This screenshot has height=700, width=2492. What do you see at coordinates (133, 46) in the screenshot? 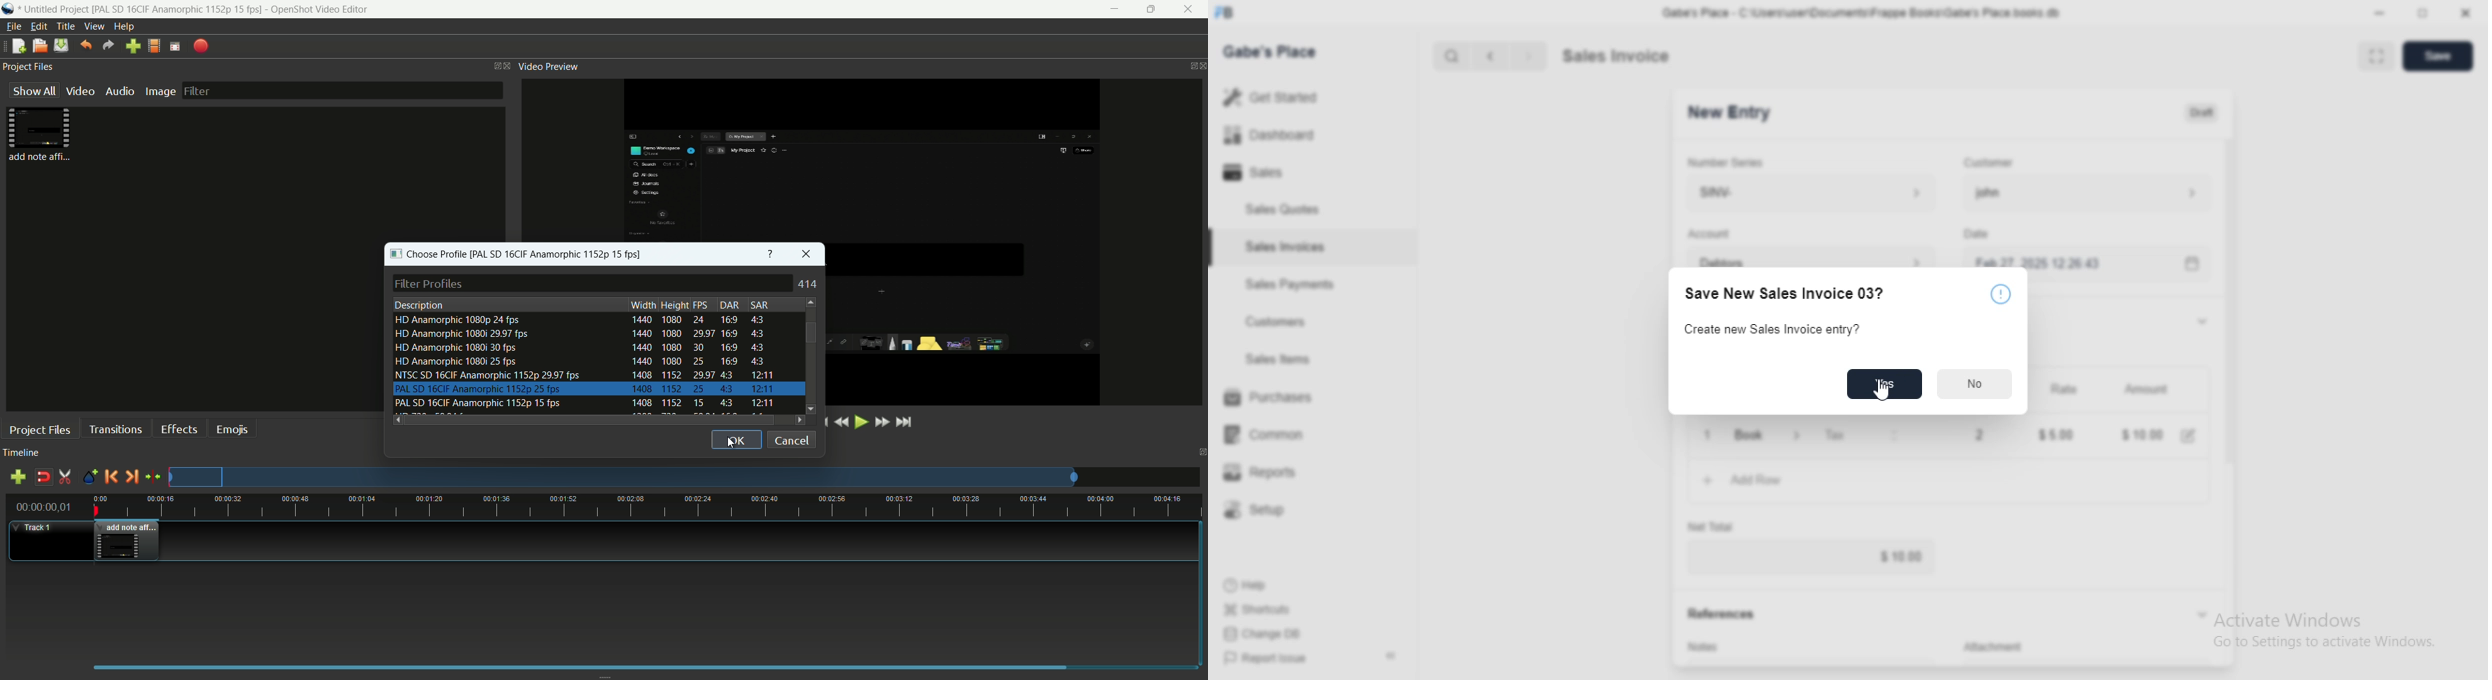
I see `import file` at bounding box center [133, 46].